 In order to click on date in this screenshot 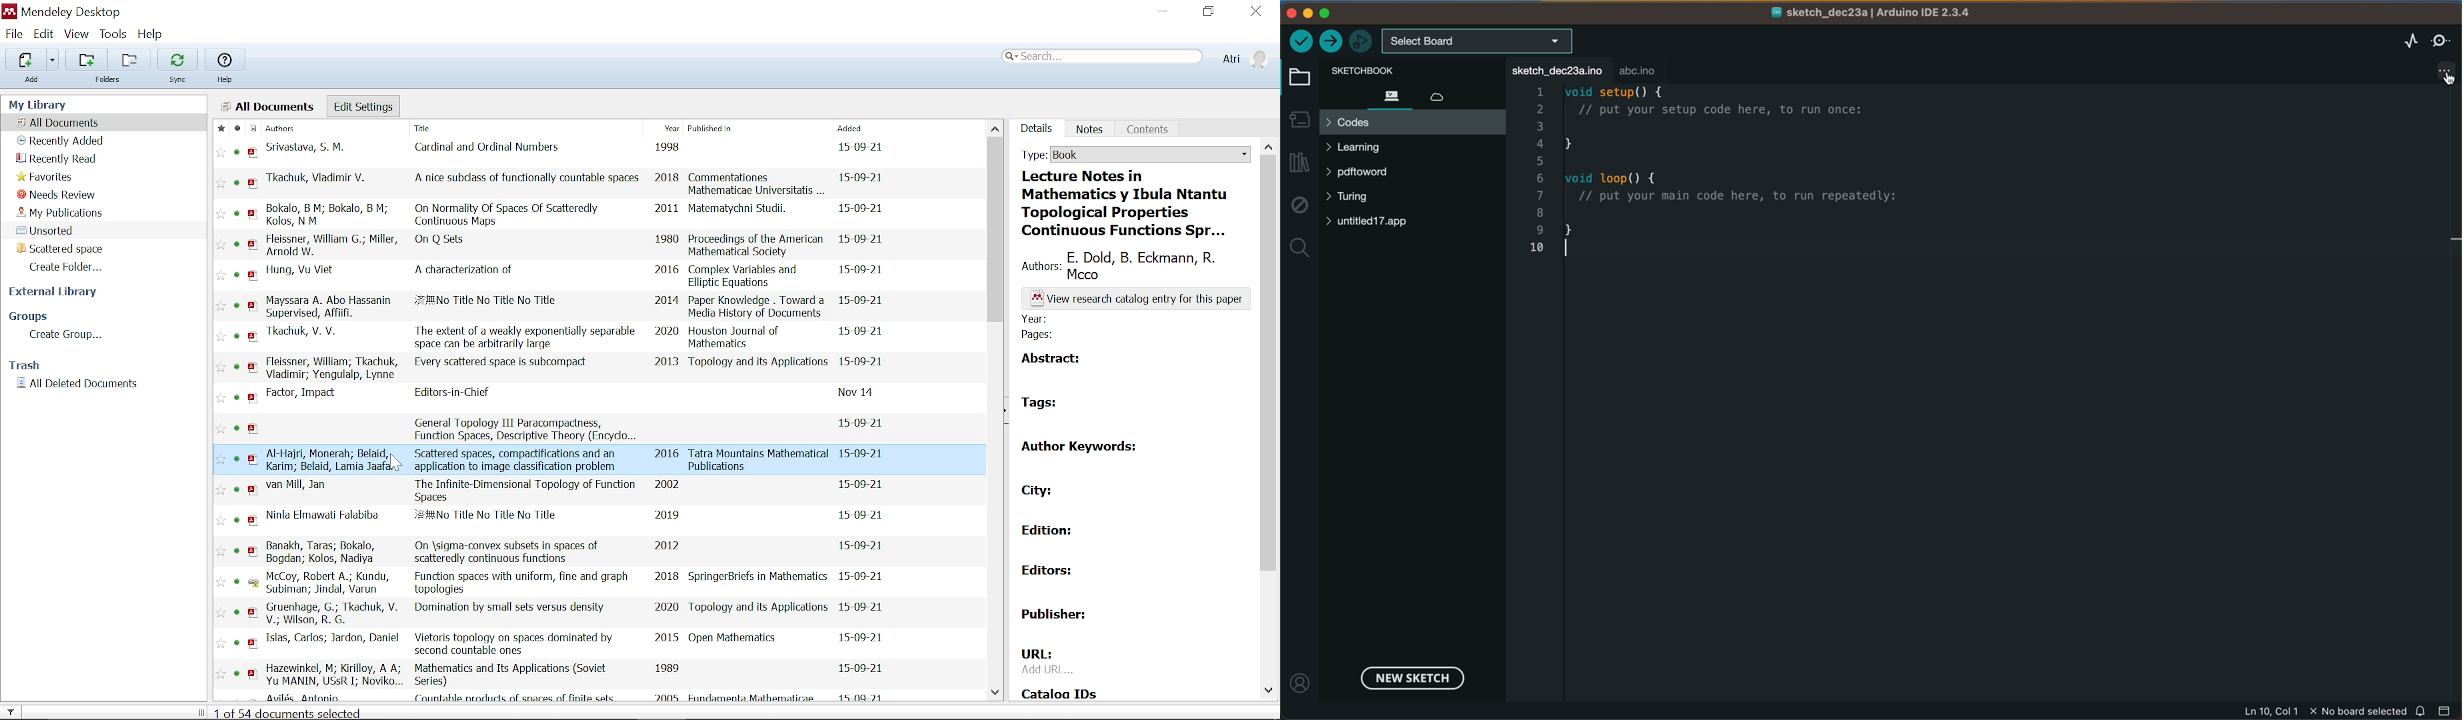, I will do `click(864, 362)`.